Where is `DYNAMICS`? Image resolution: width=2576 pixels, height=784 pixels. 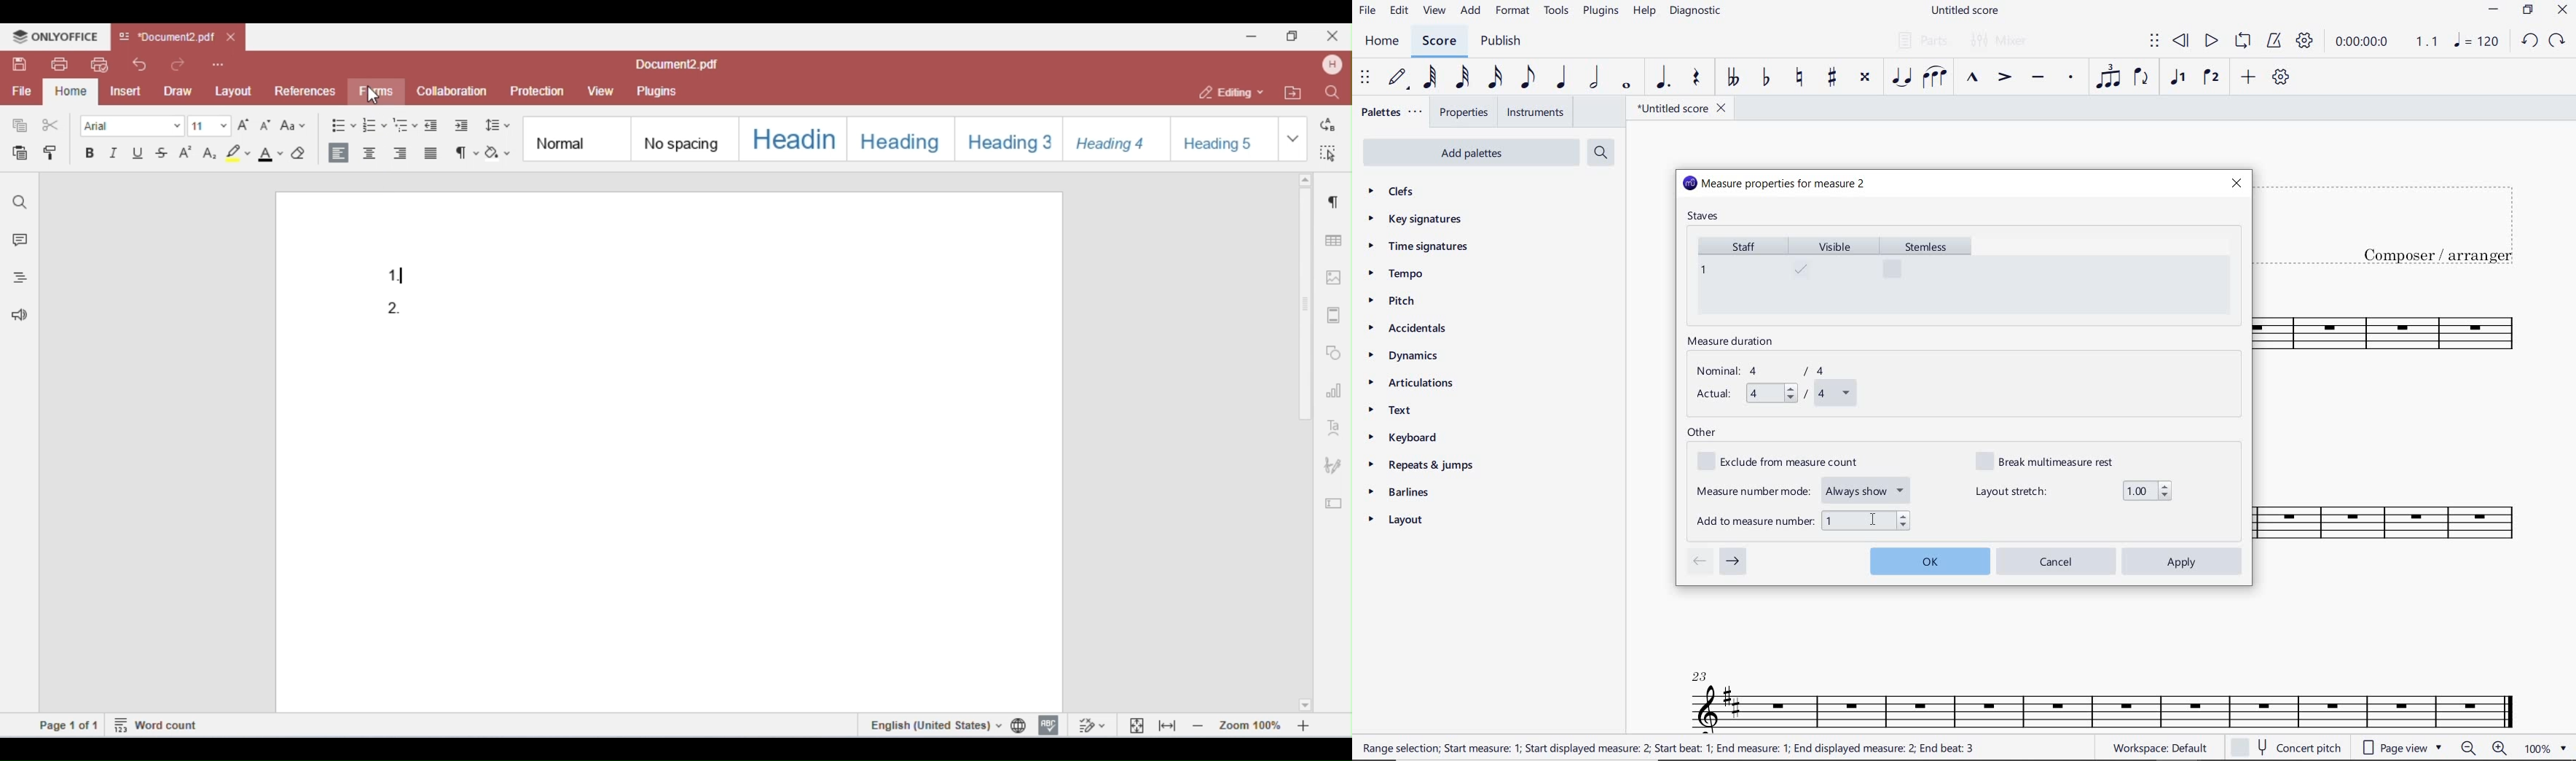
DYNAMICS is located at coordinates (1410, 356).